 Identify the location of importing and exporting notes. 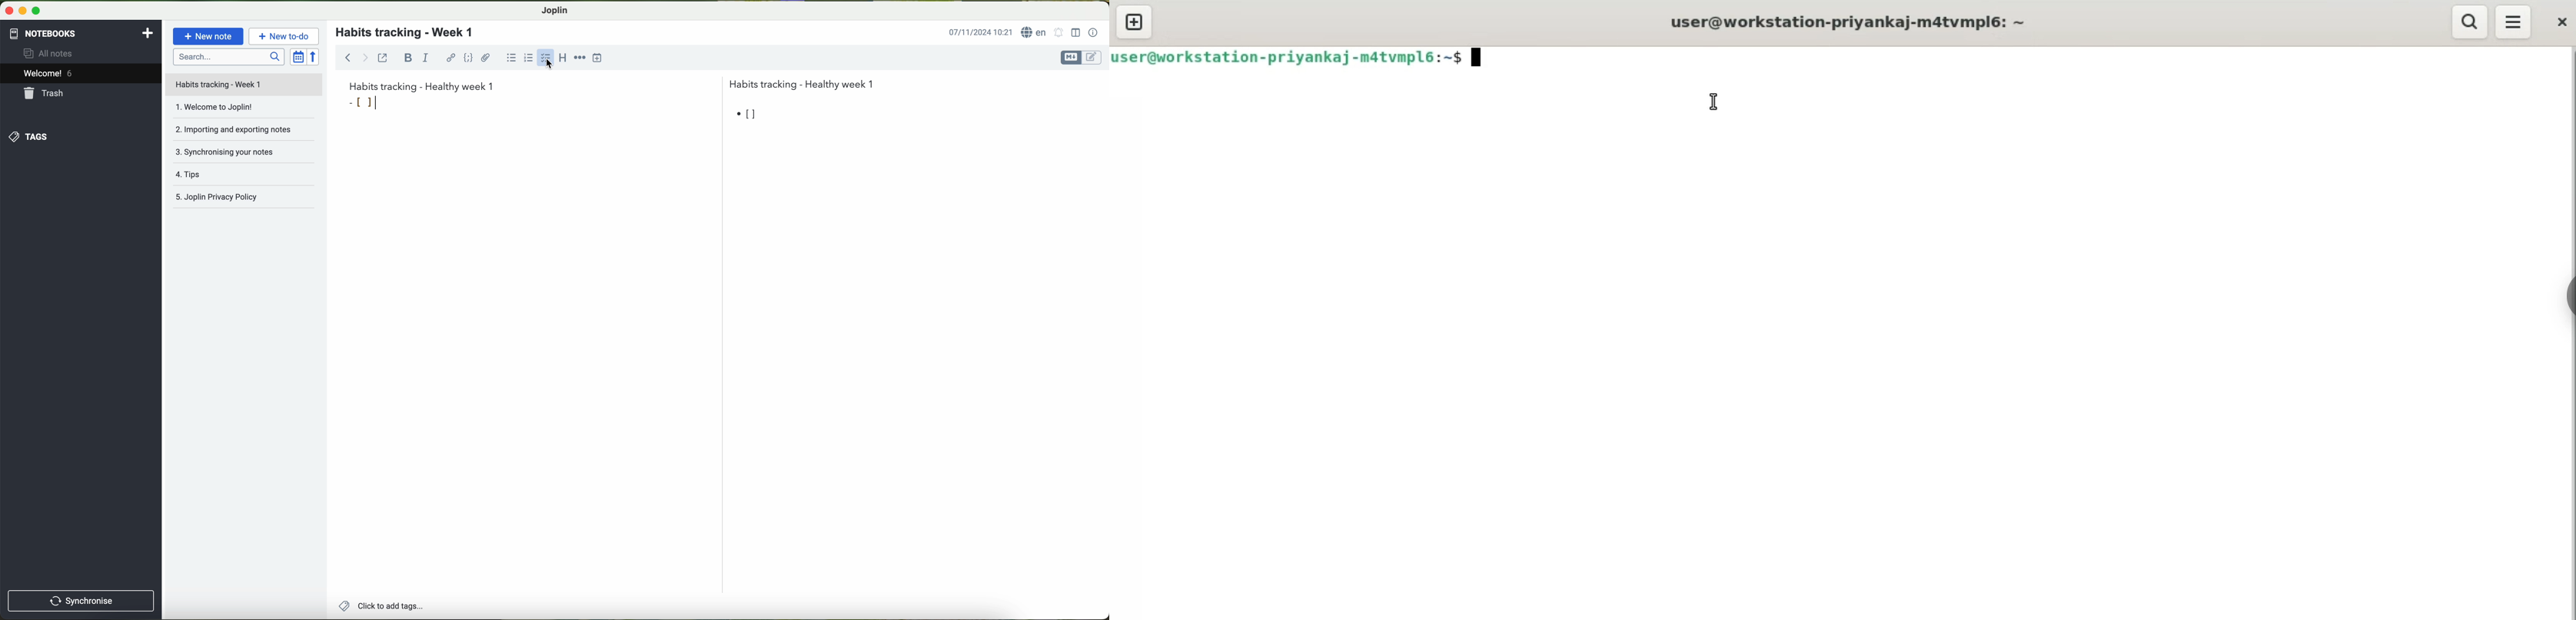
(243, 133).